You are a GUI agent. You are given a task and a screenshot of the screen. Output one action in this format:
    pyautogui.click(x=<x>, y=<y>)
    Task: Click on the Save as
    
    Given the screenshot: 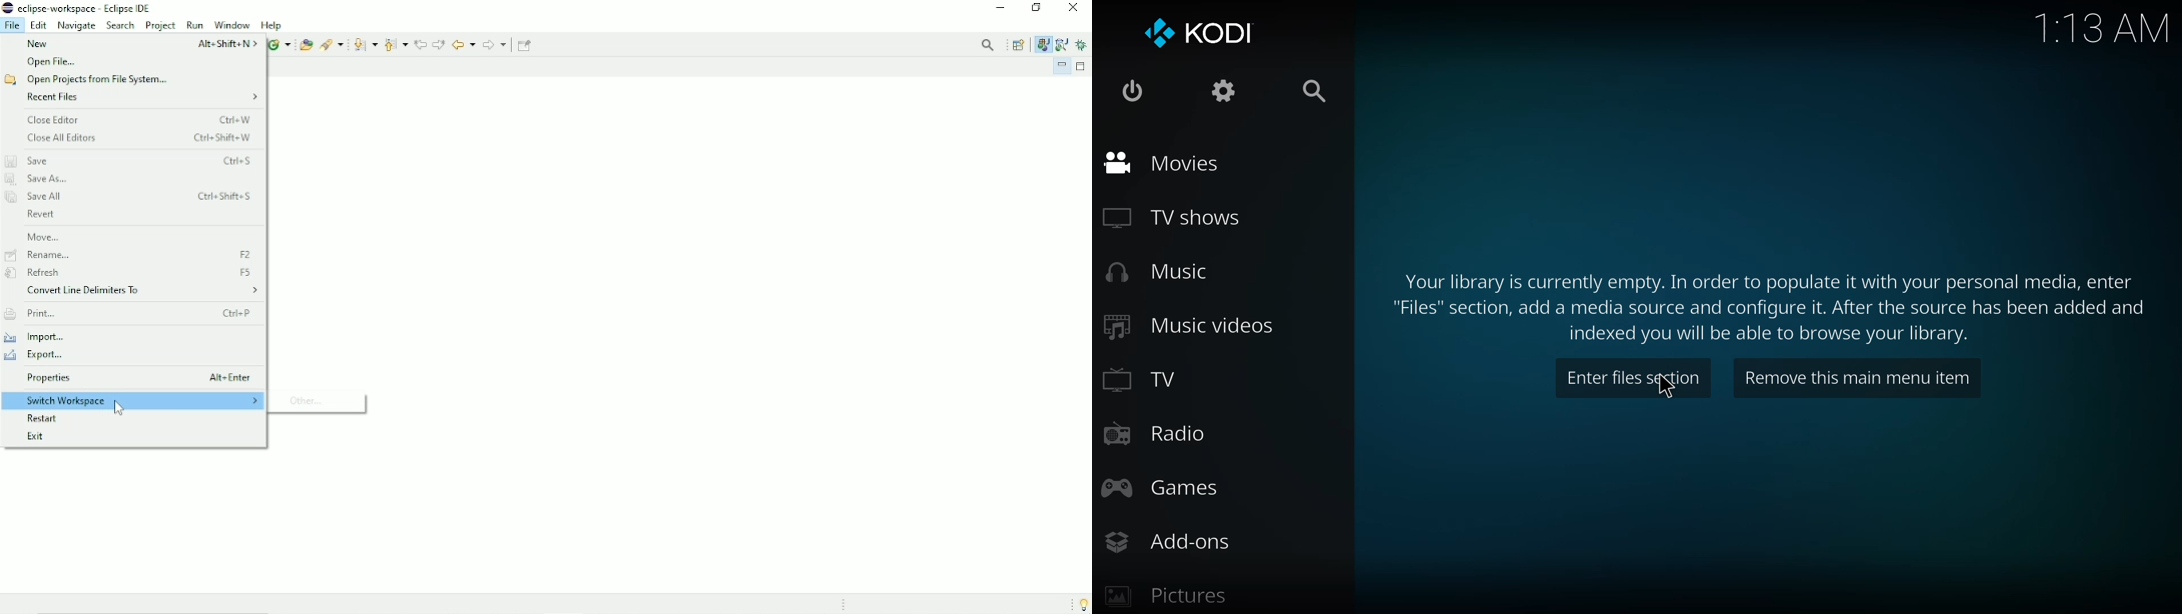 What is the action you would take?
    pyautogui.click(x=42, y=180)
    